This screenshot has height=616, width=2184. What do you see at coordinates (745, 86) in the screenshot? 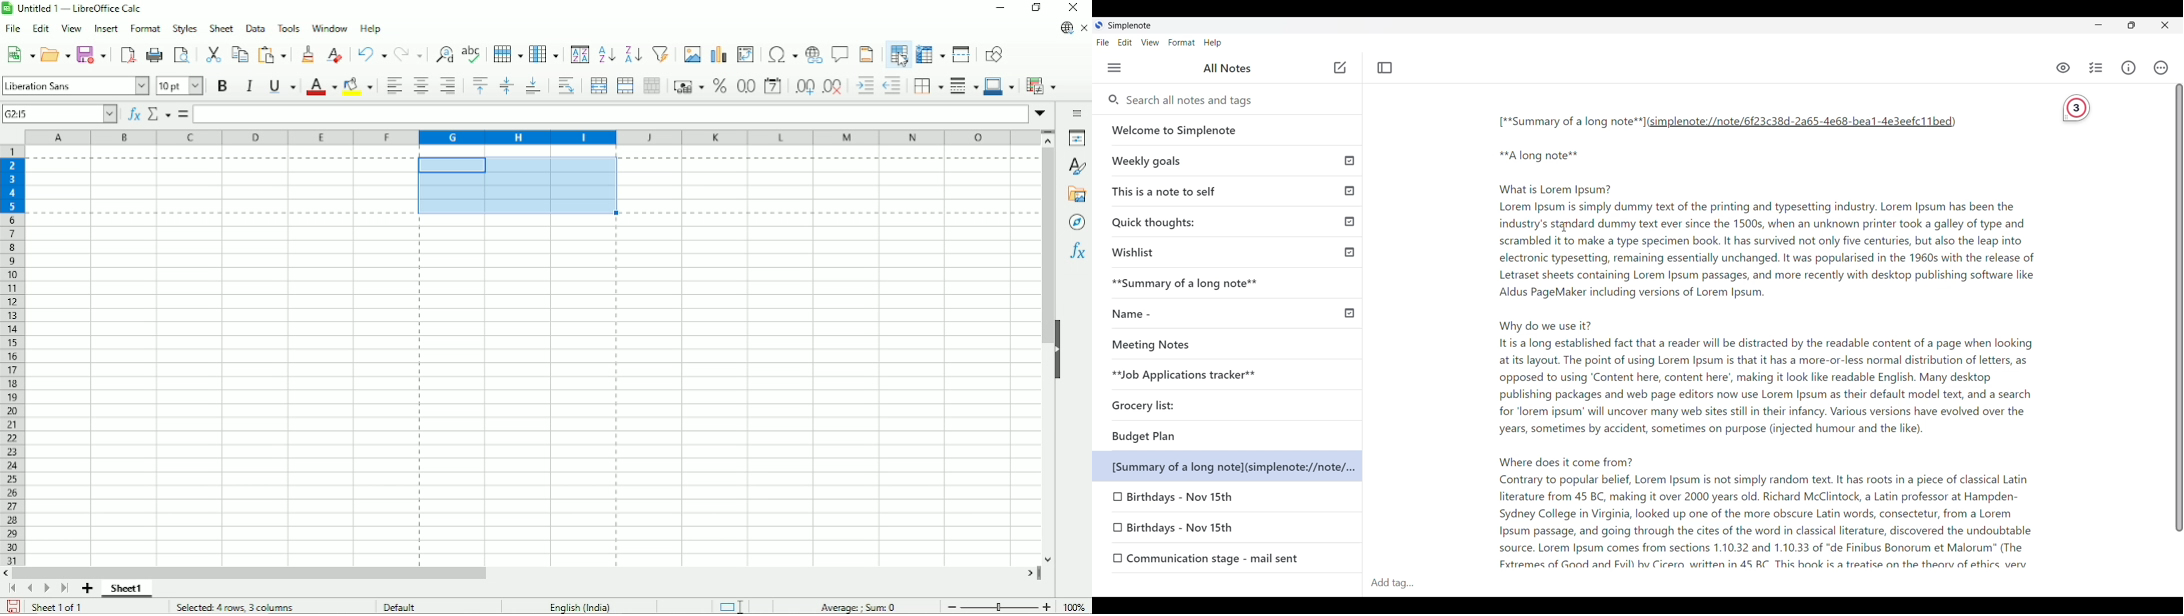
I see `format as number` at bounding box center [745, 86].